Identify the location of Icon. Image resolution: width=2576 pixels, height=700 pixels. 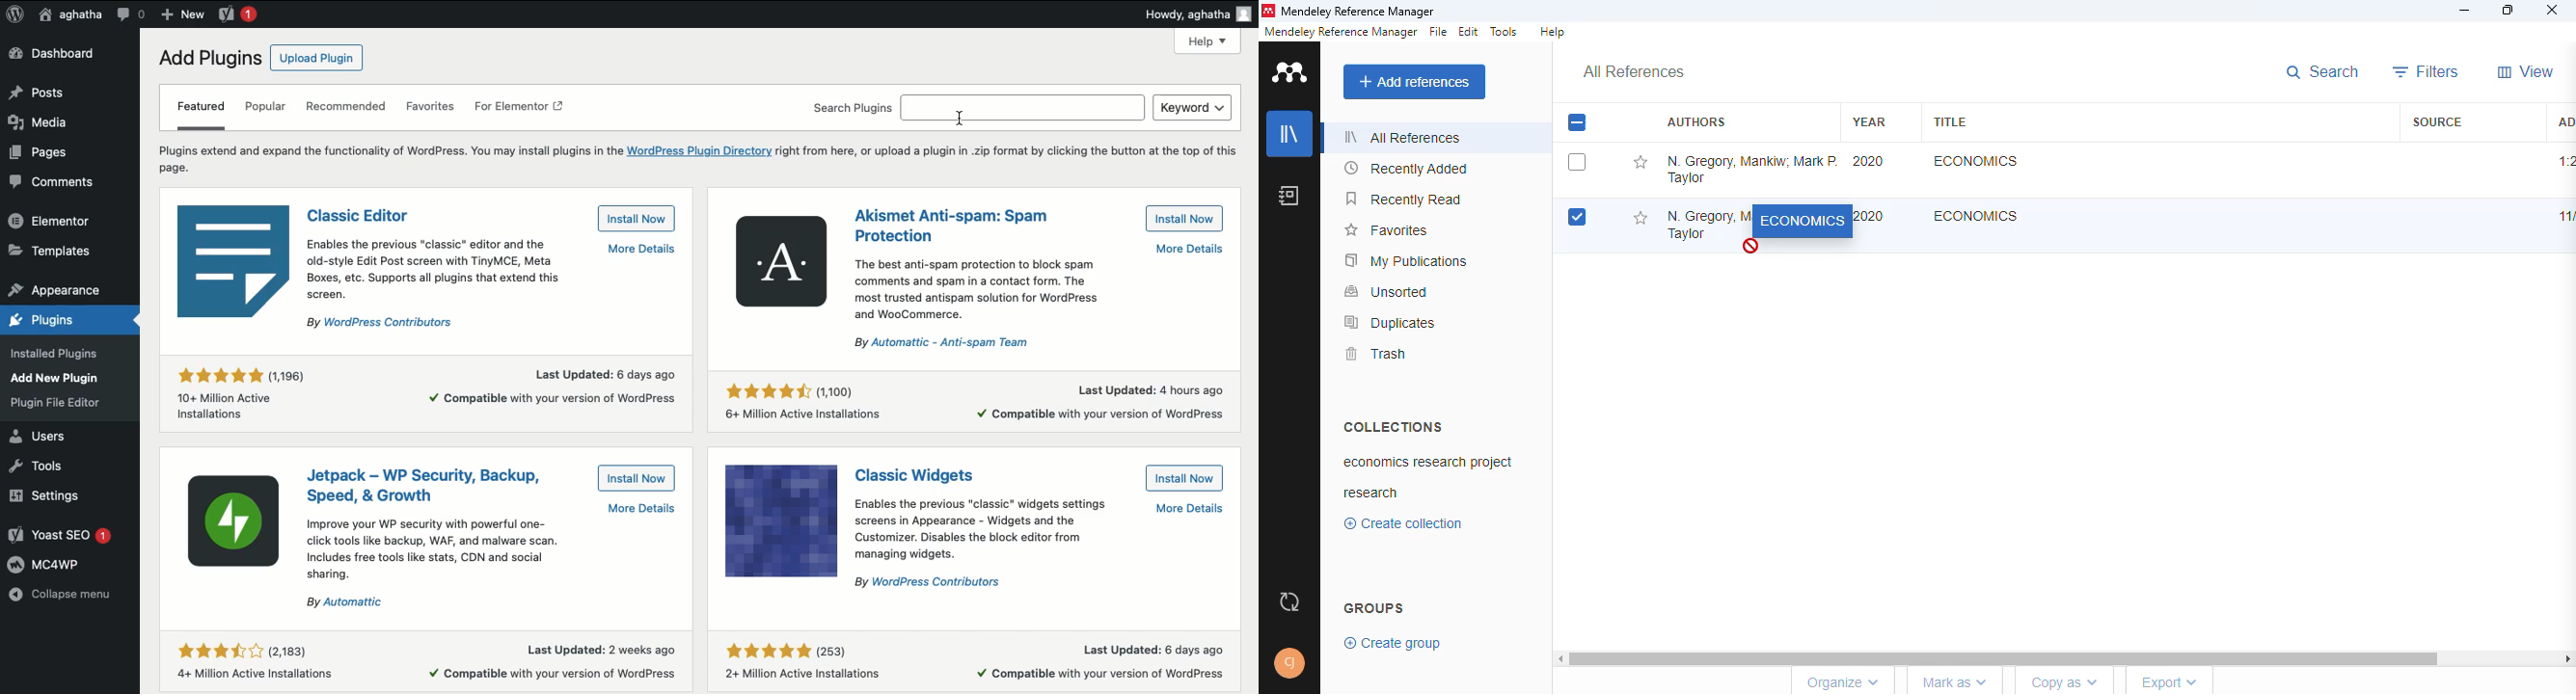
(235, 260).